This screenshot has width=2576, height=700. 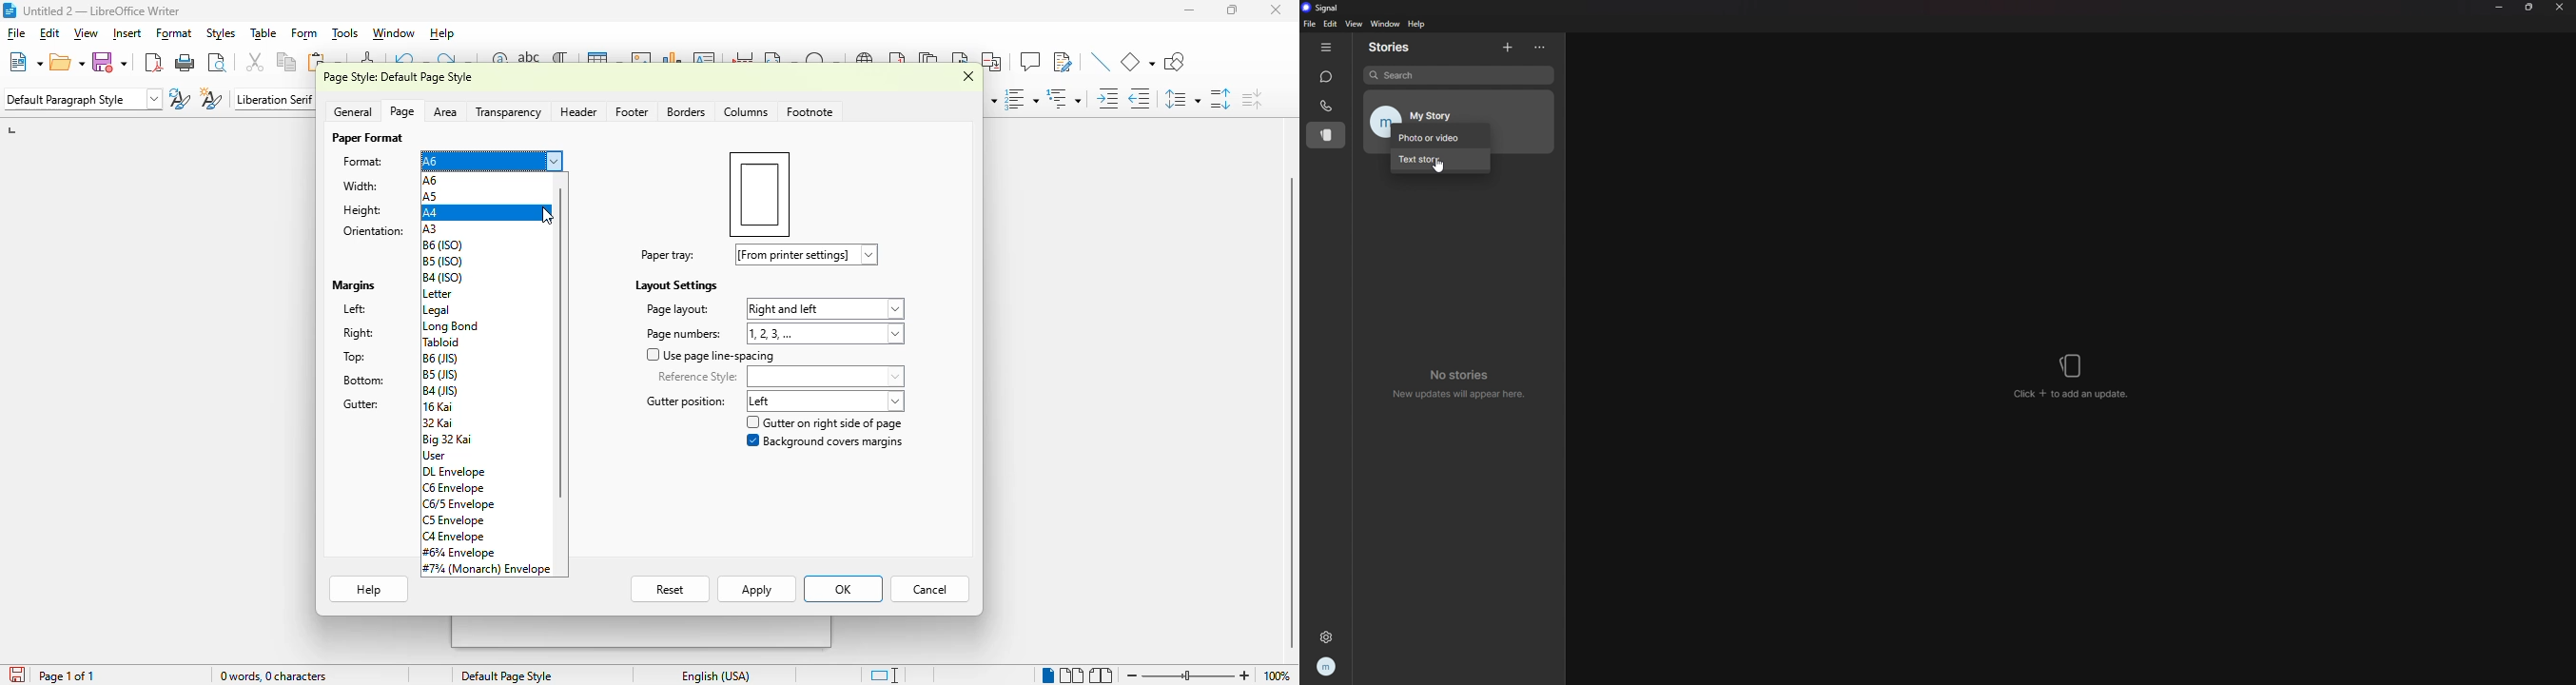 What do you see at coordinates (443, 245) in the screenshot?
I see `B6 (ISO)` at bounding box center [443, 245].